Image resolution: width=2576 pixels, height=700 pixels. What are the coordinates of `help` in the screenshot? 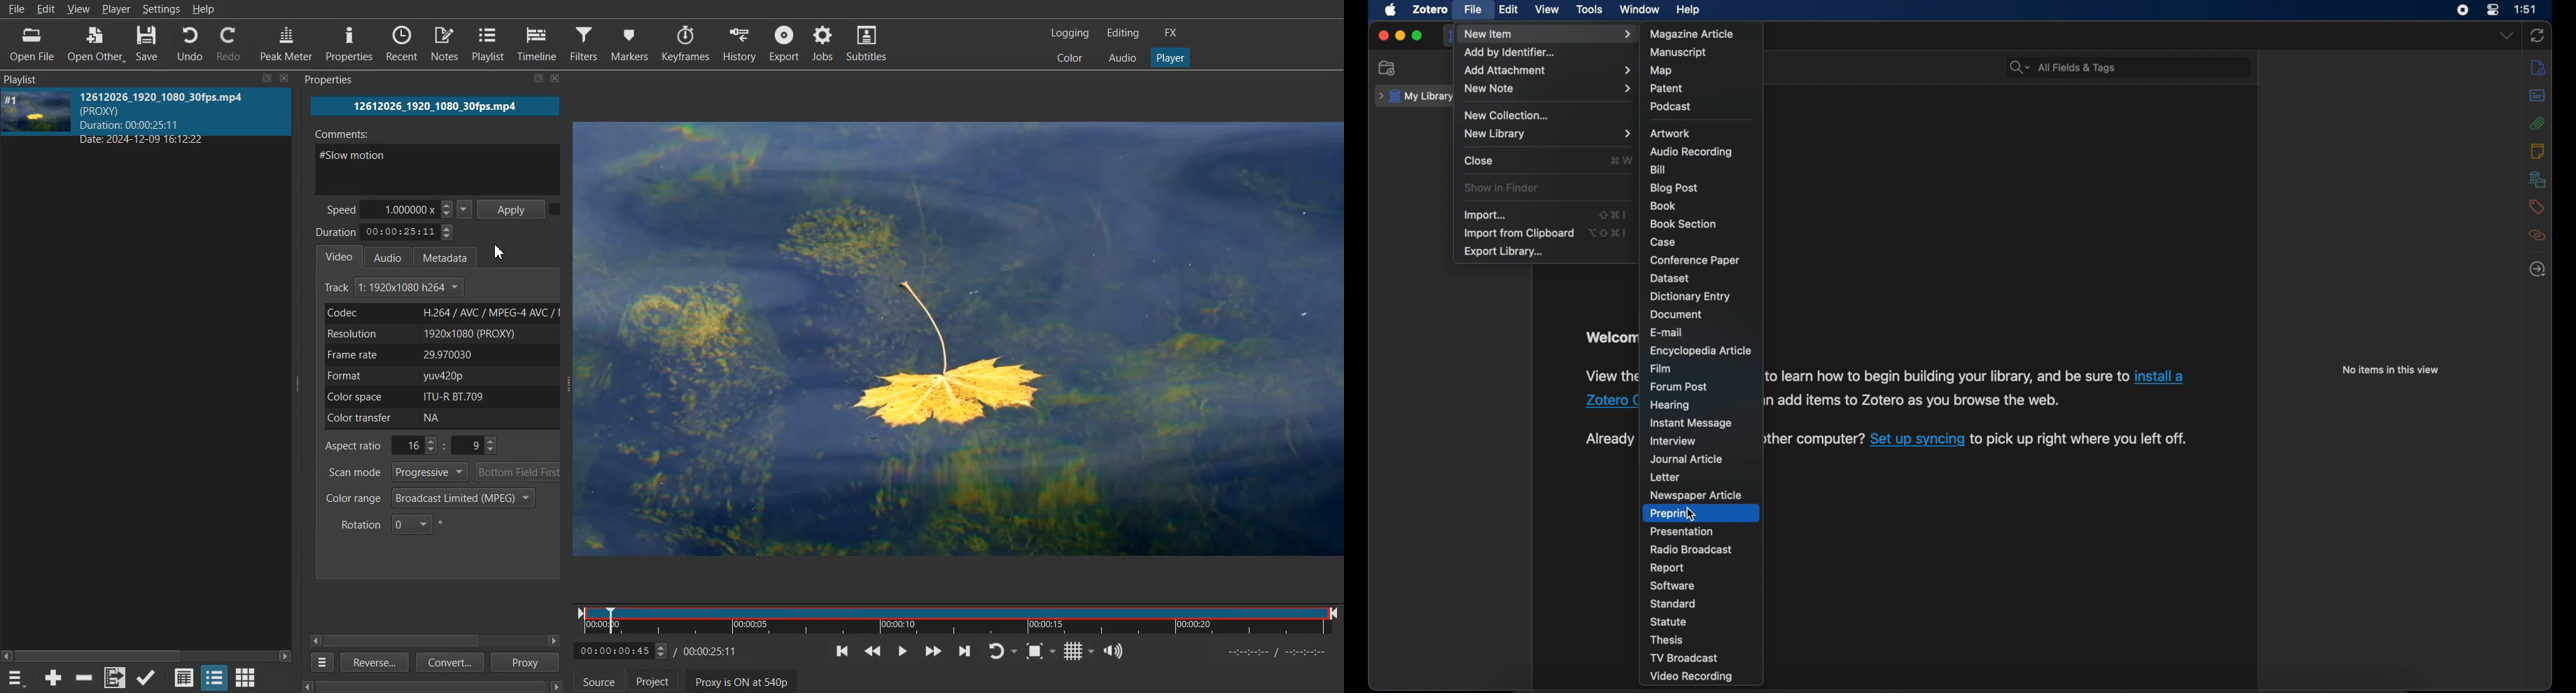 It's located at (1689, 10).